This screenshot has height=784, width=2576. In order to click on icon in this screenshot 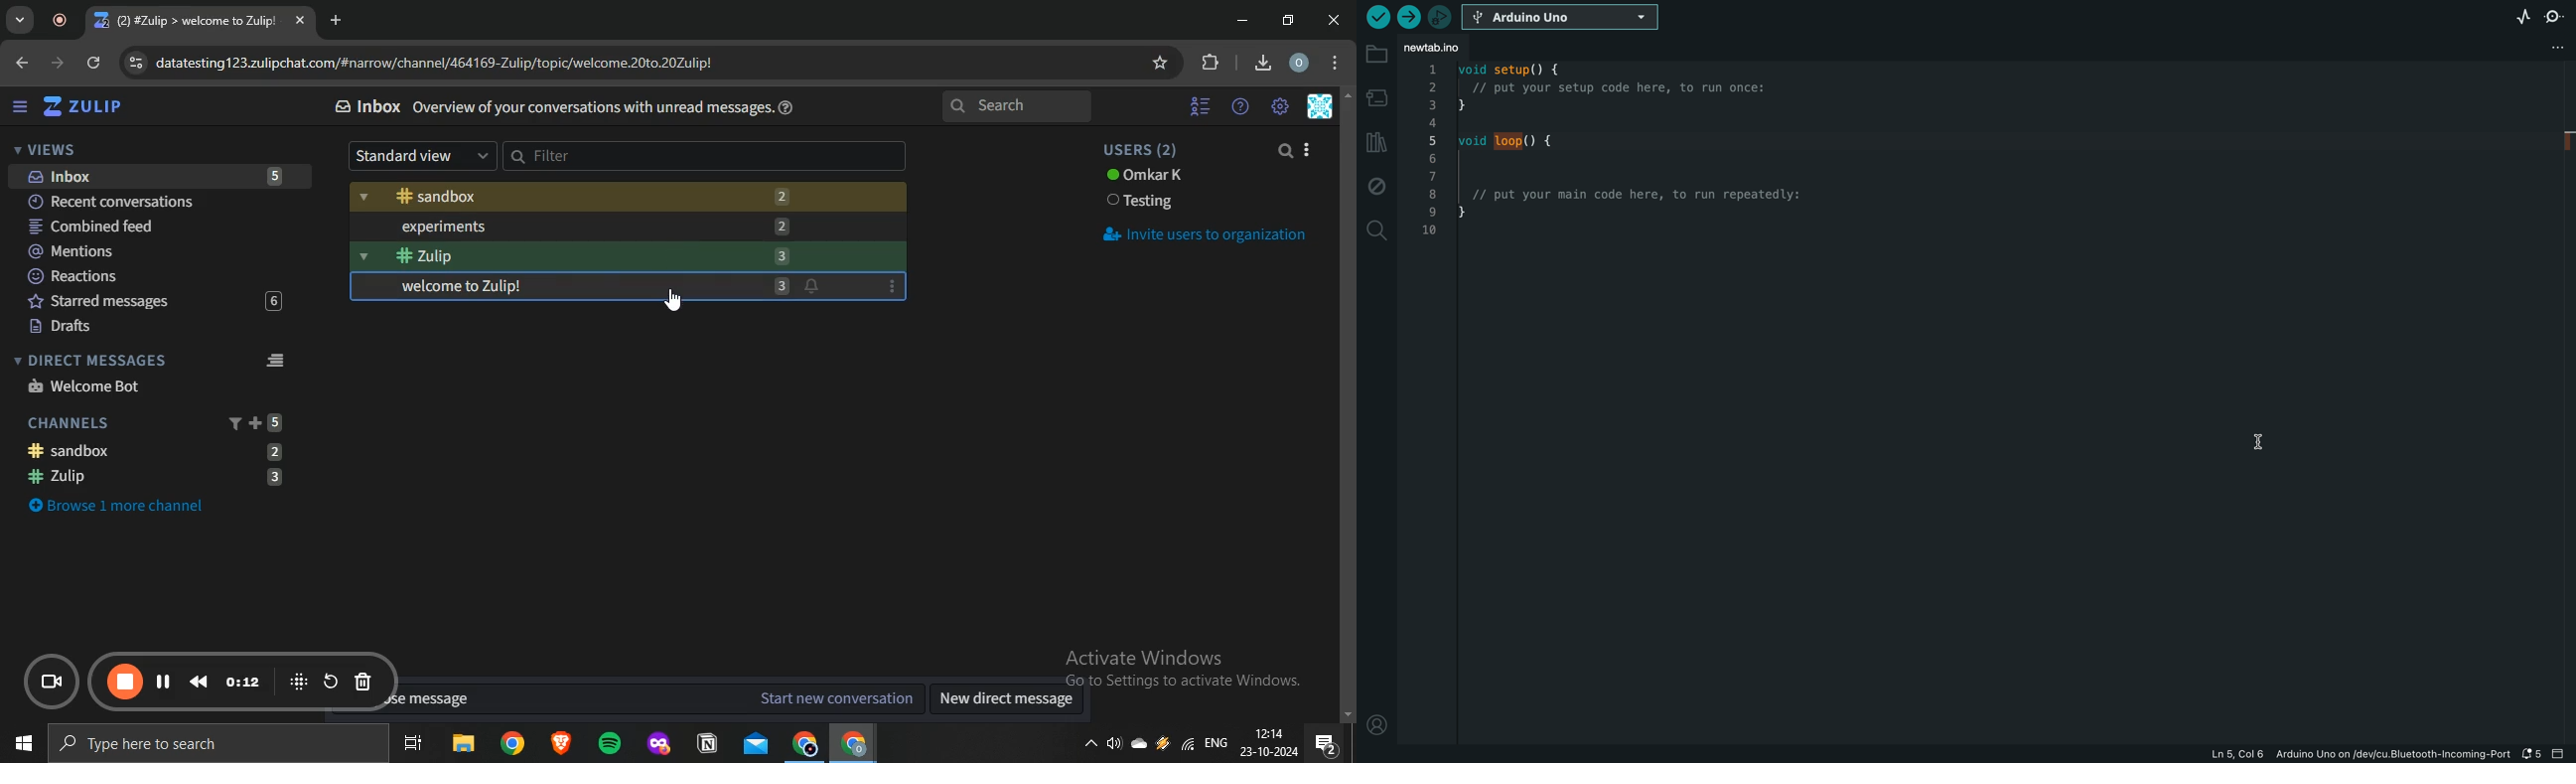, I will do `click(299, 681)`.